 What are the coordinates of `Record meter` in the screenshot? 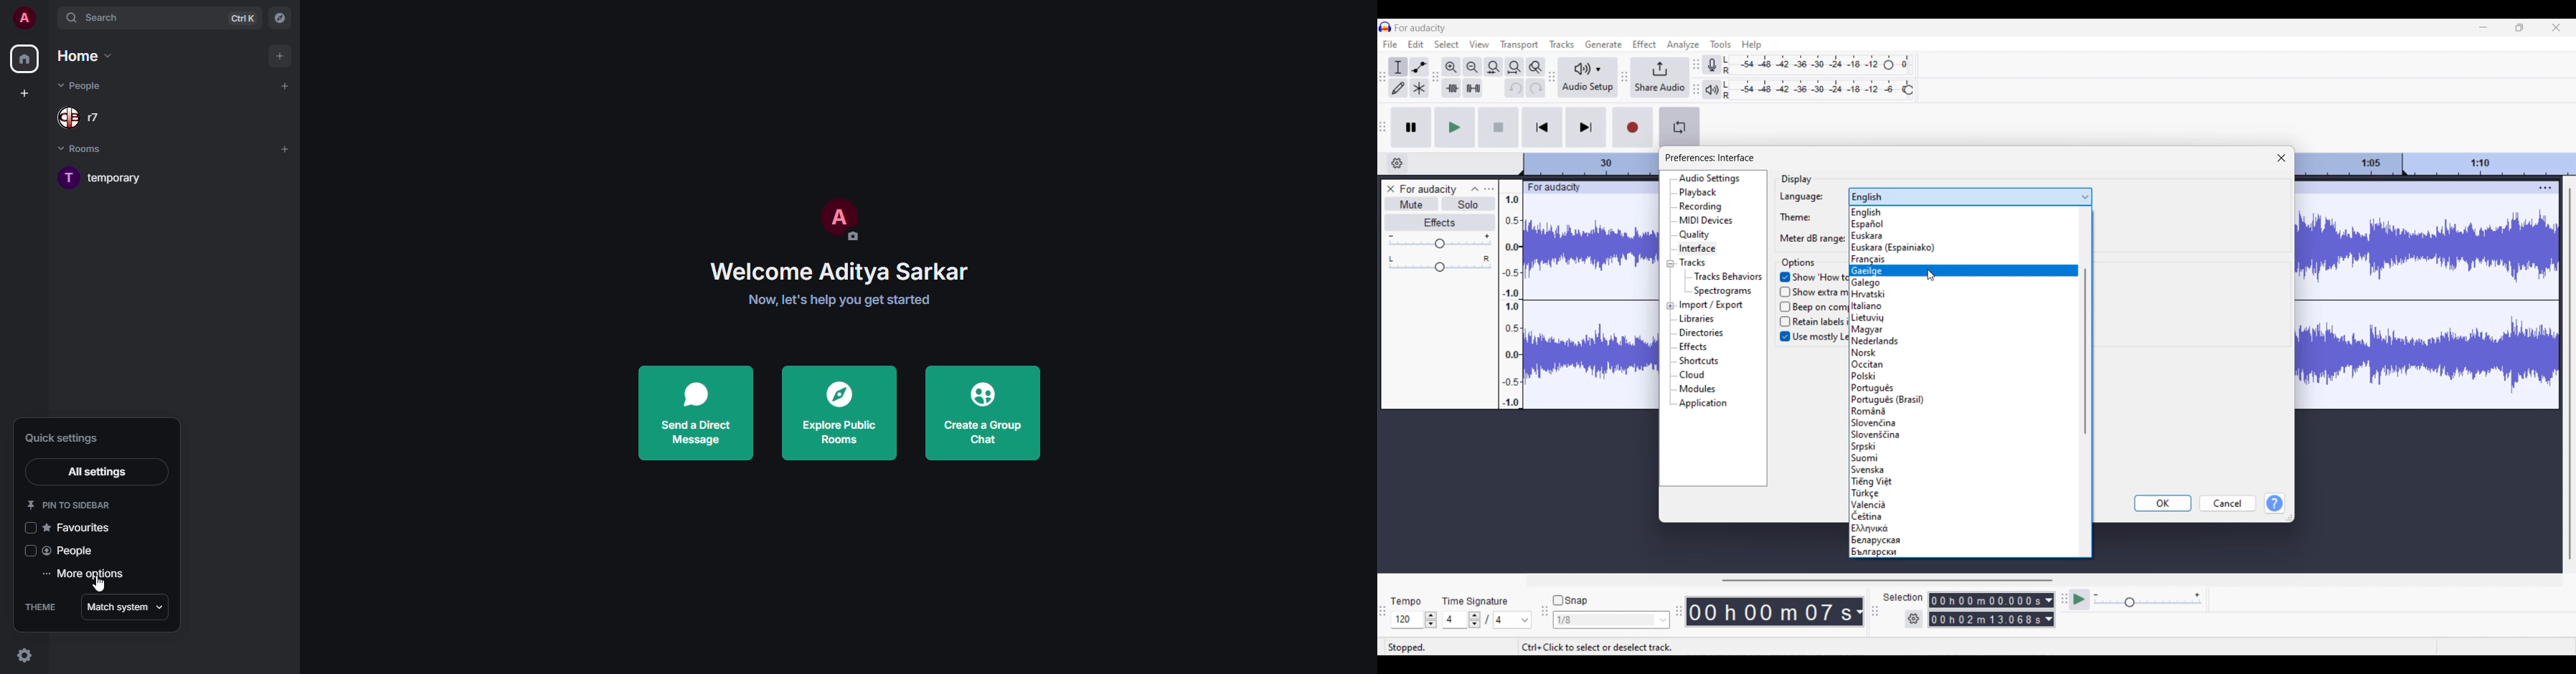 It's located at (1712, 64).